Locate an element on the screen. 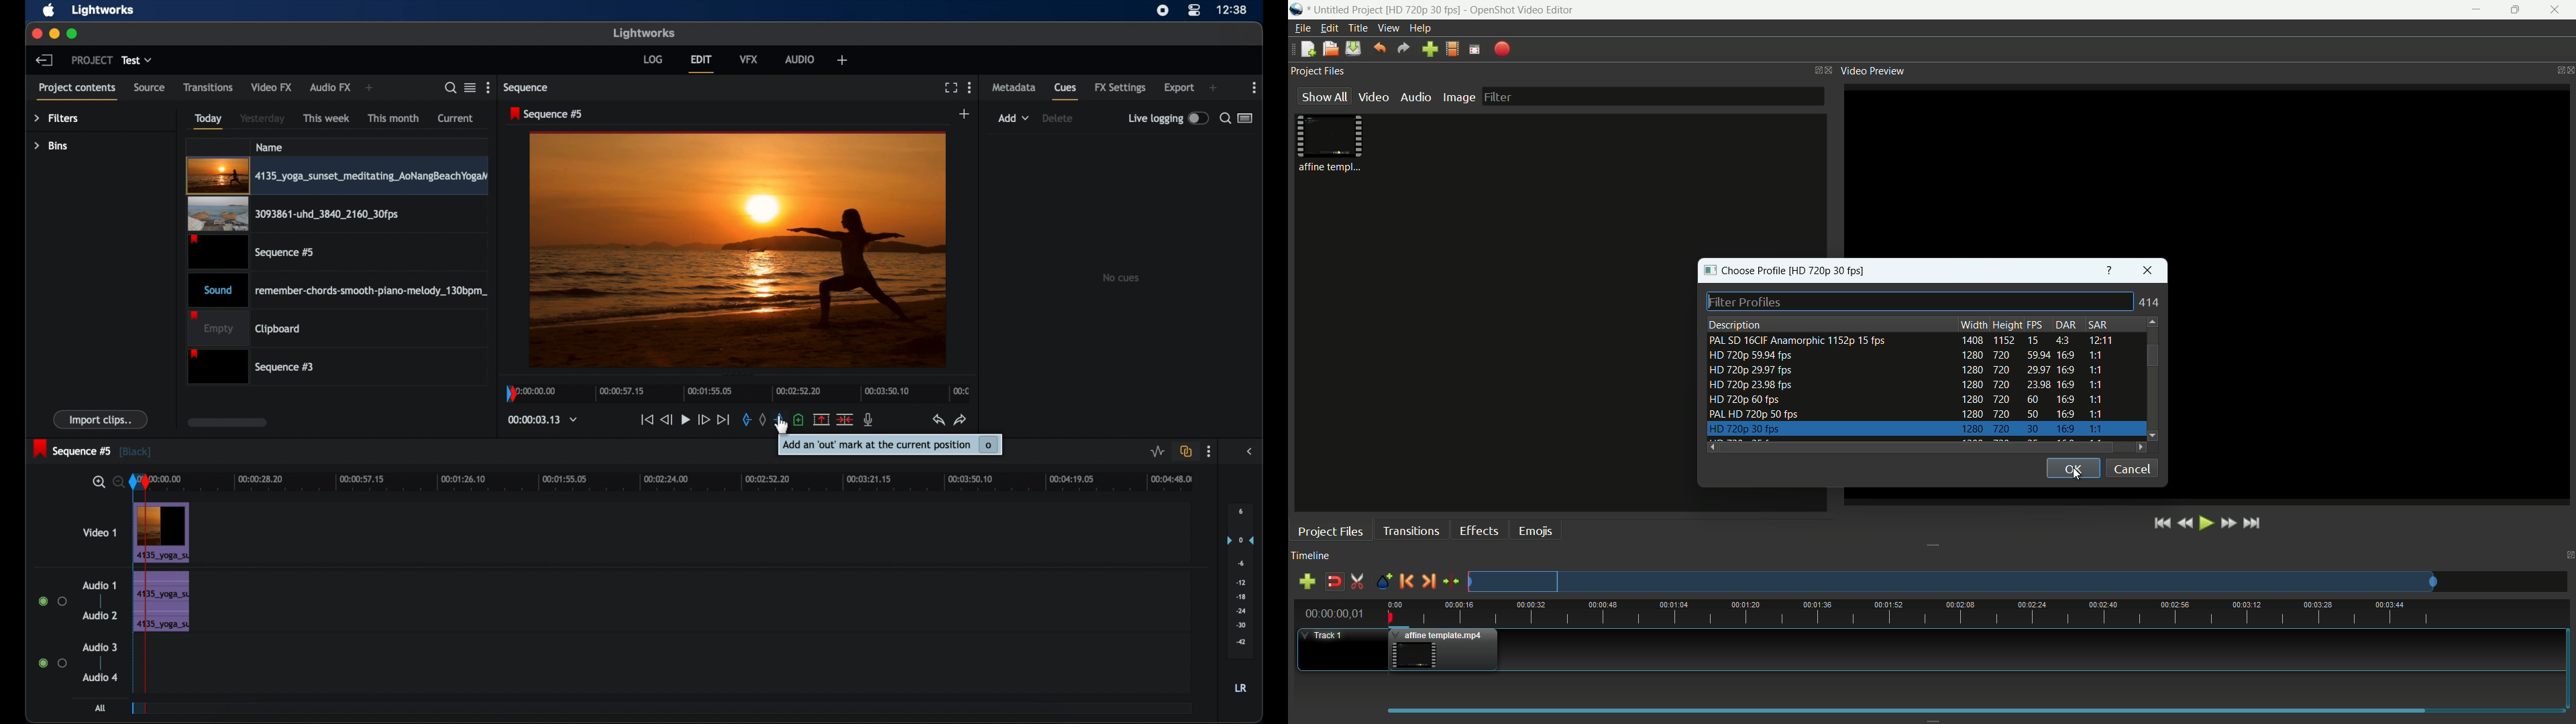 This screenshot has width=2576, height=728. jump to start is located at coordinates (2161, 524).